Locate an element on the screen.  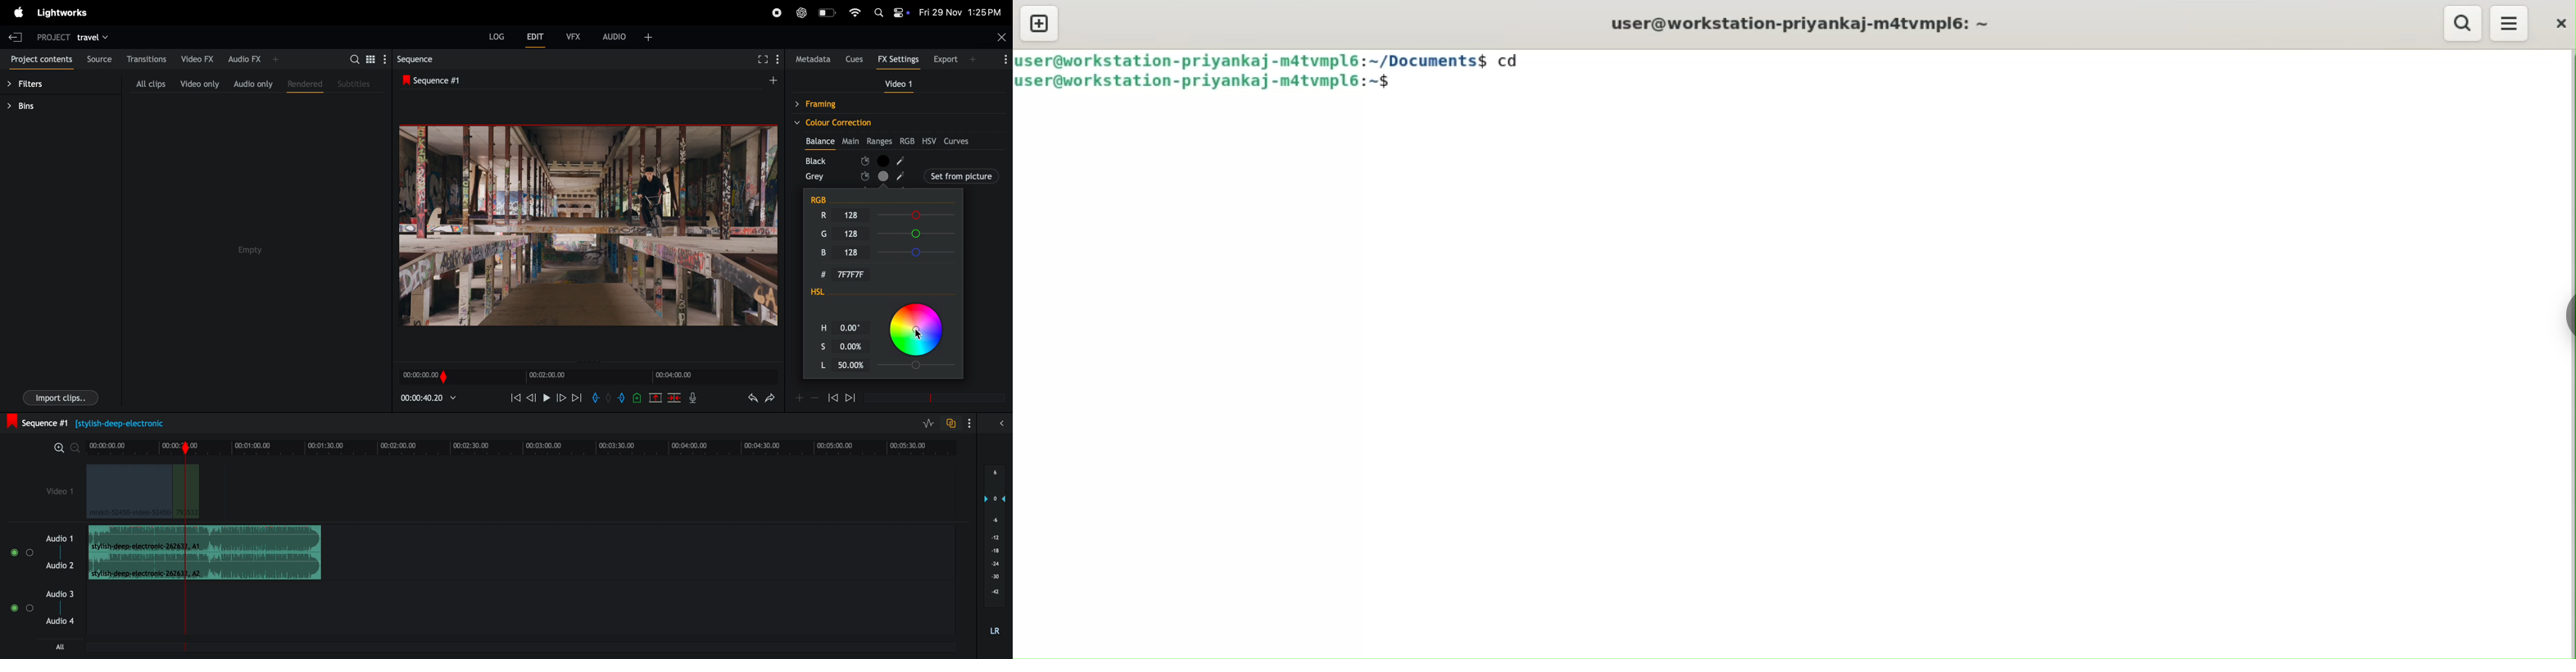
video 1 is located at coordinates (55, 489).